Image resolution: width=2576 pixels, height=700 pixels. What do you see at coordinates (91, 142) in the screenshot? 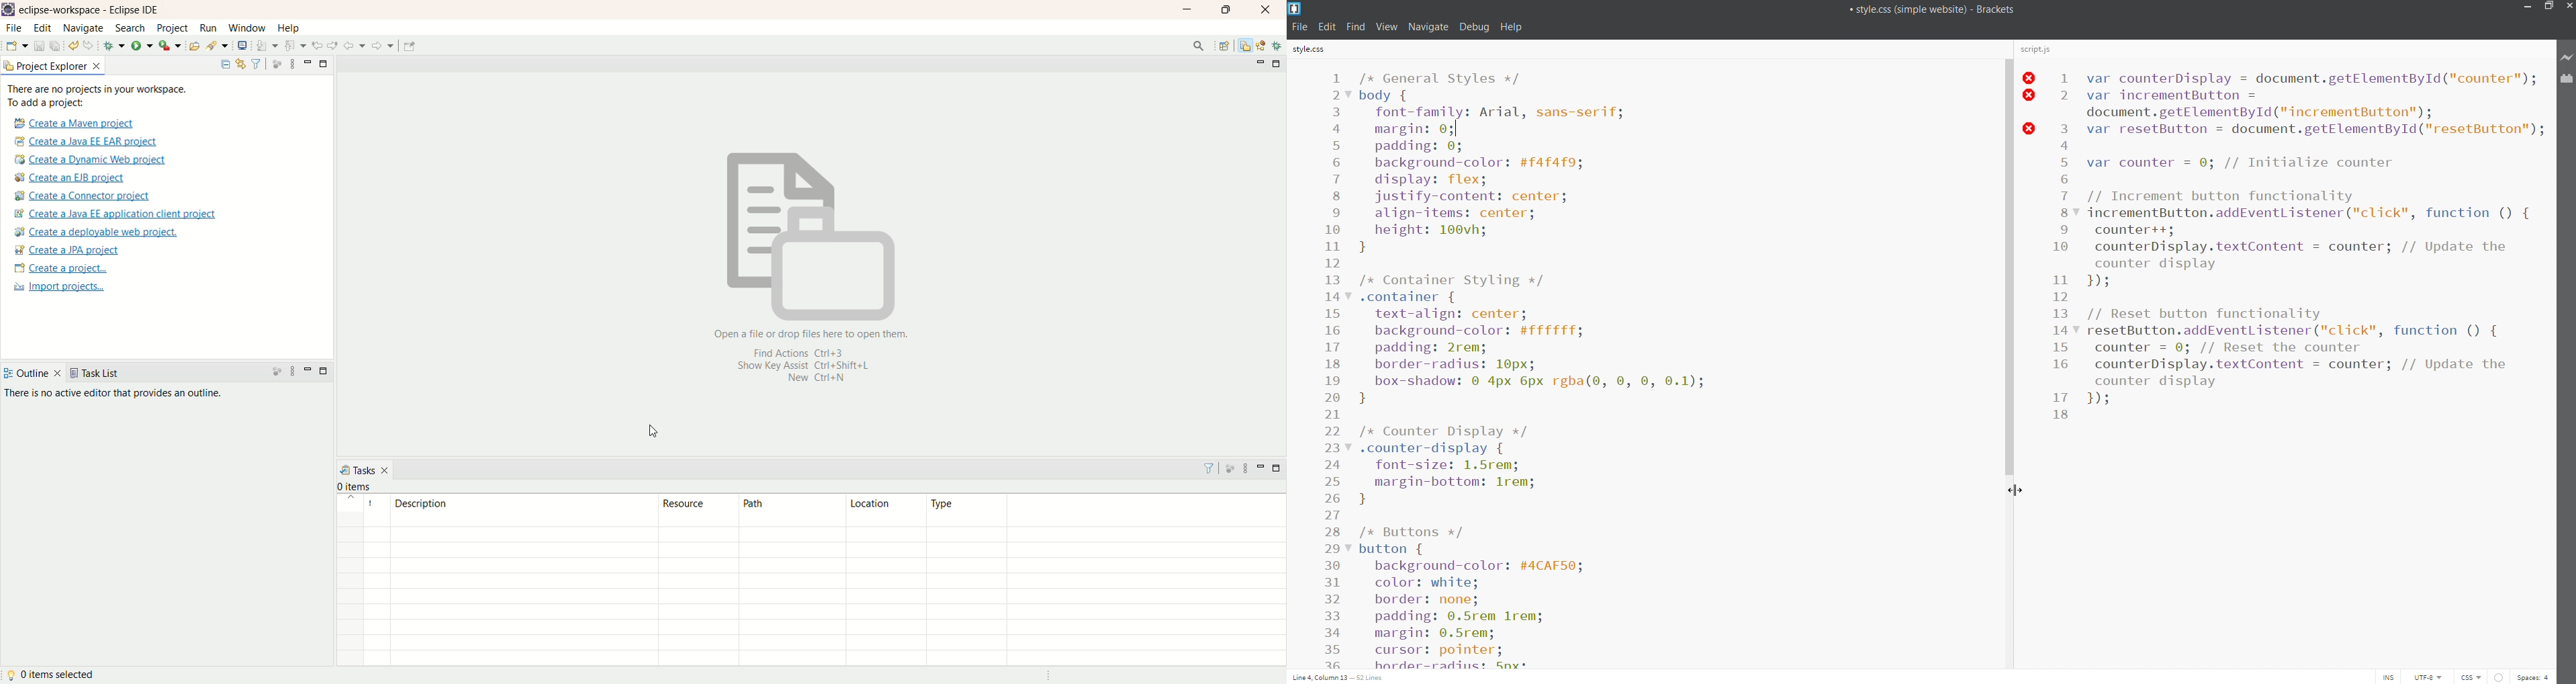
I see `create a java EE EAR project` at bounding box center [91, 142].